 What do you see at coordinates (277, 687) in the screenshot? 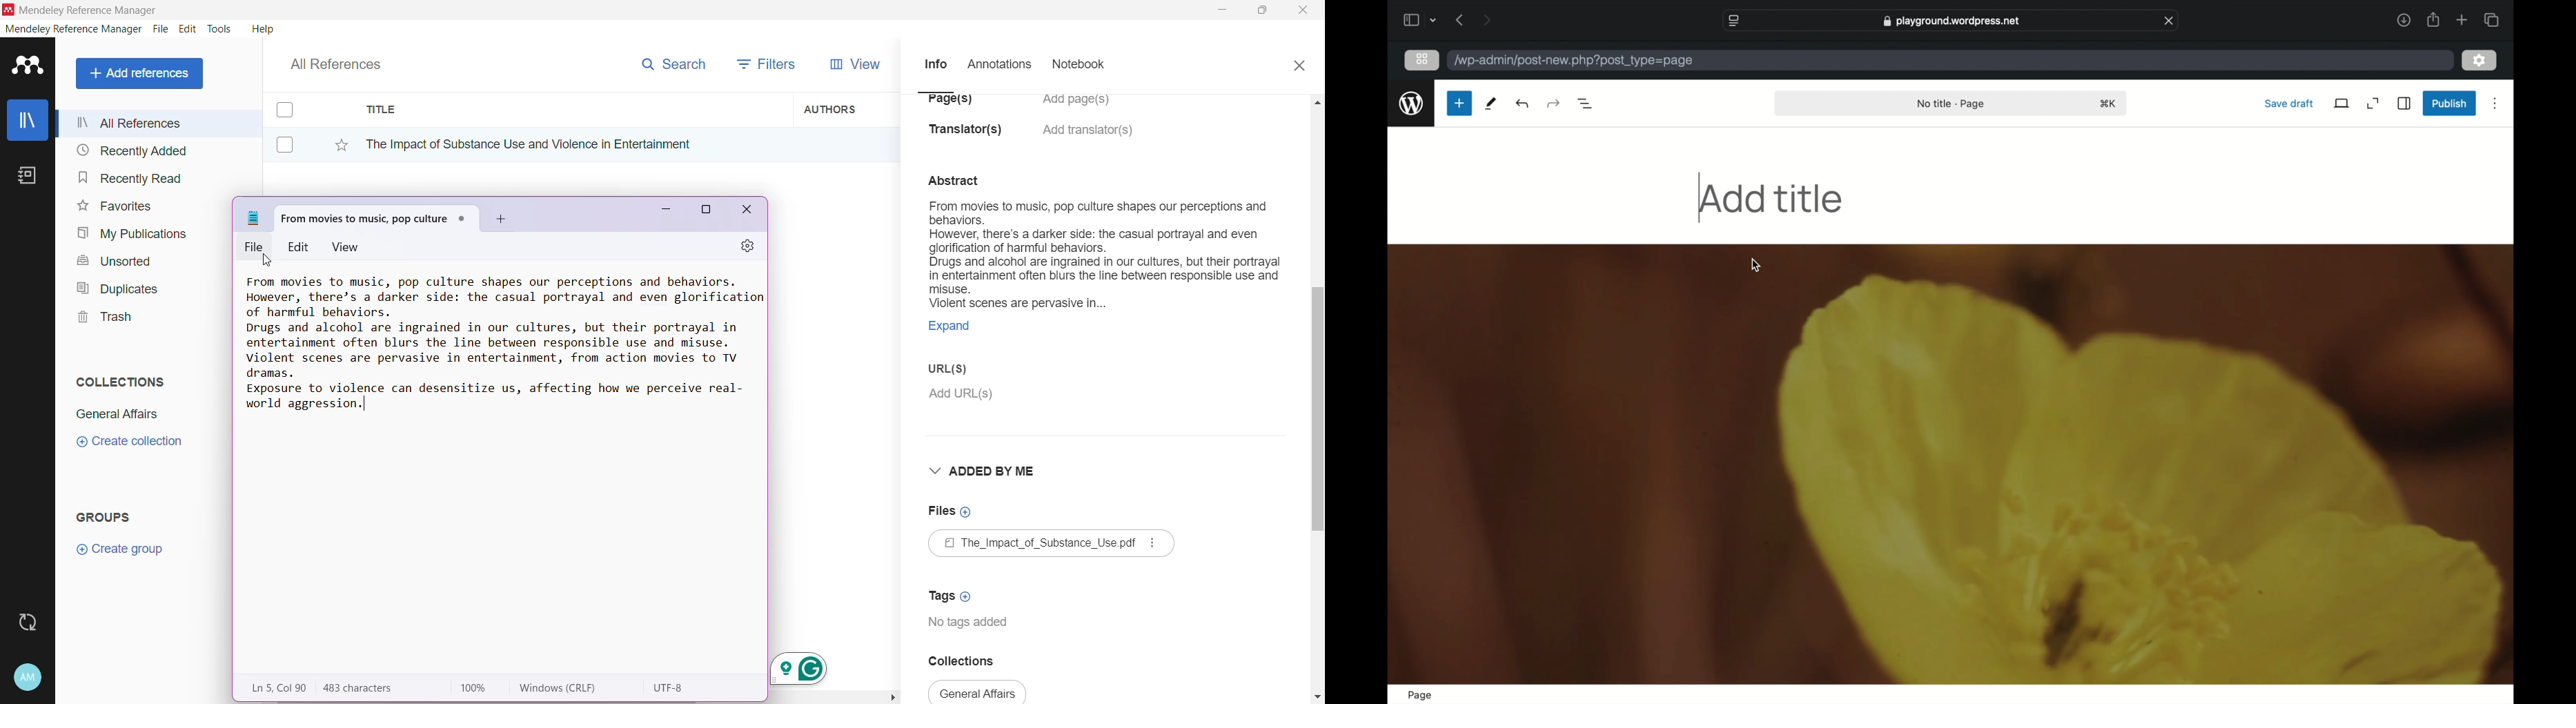
I see `Line, Column of the pasted text area on the Notepad` at bounding box center [277, 687].